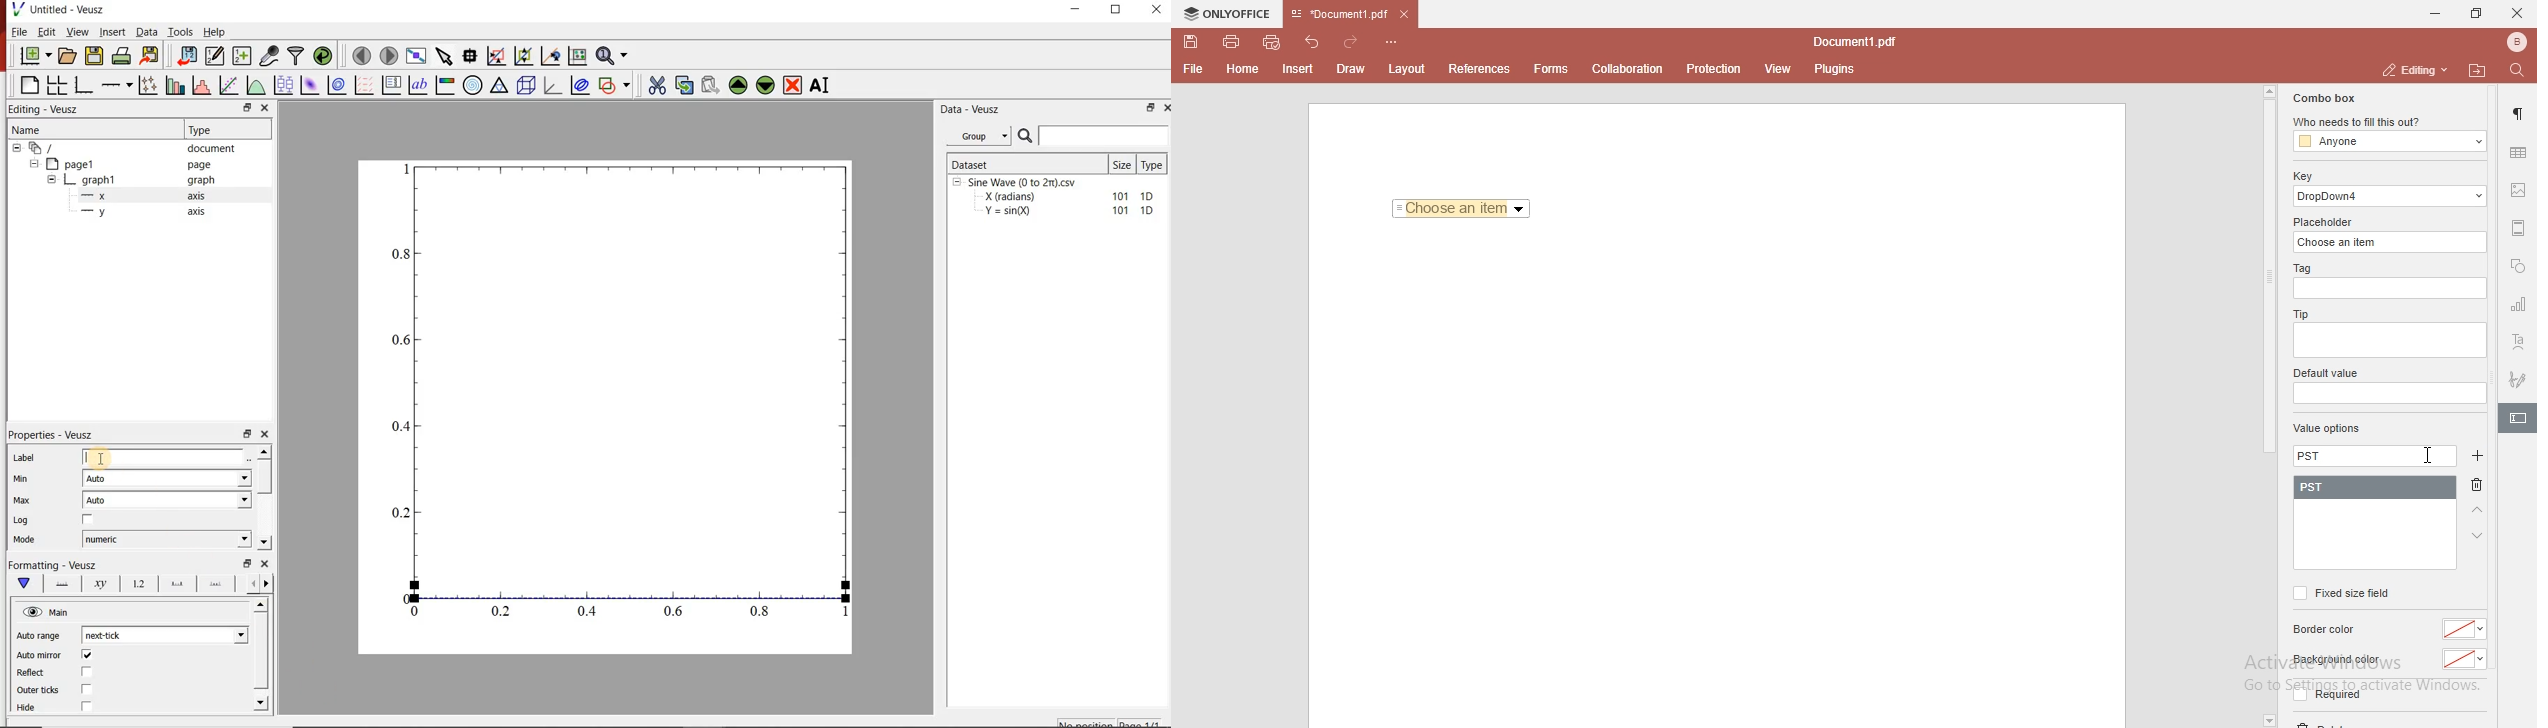  Describe the element at coordinates (2481, 487) in the screenshot. I see `delete` at that location.